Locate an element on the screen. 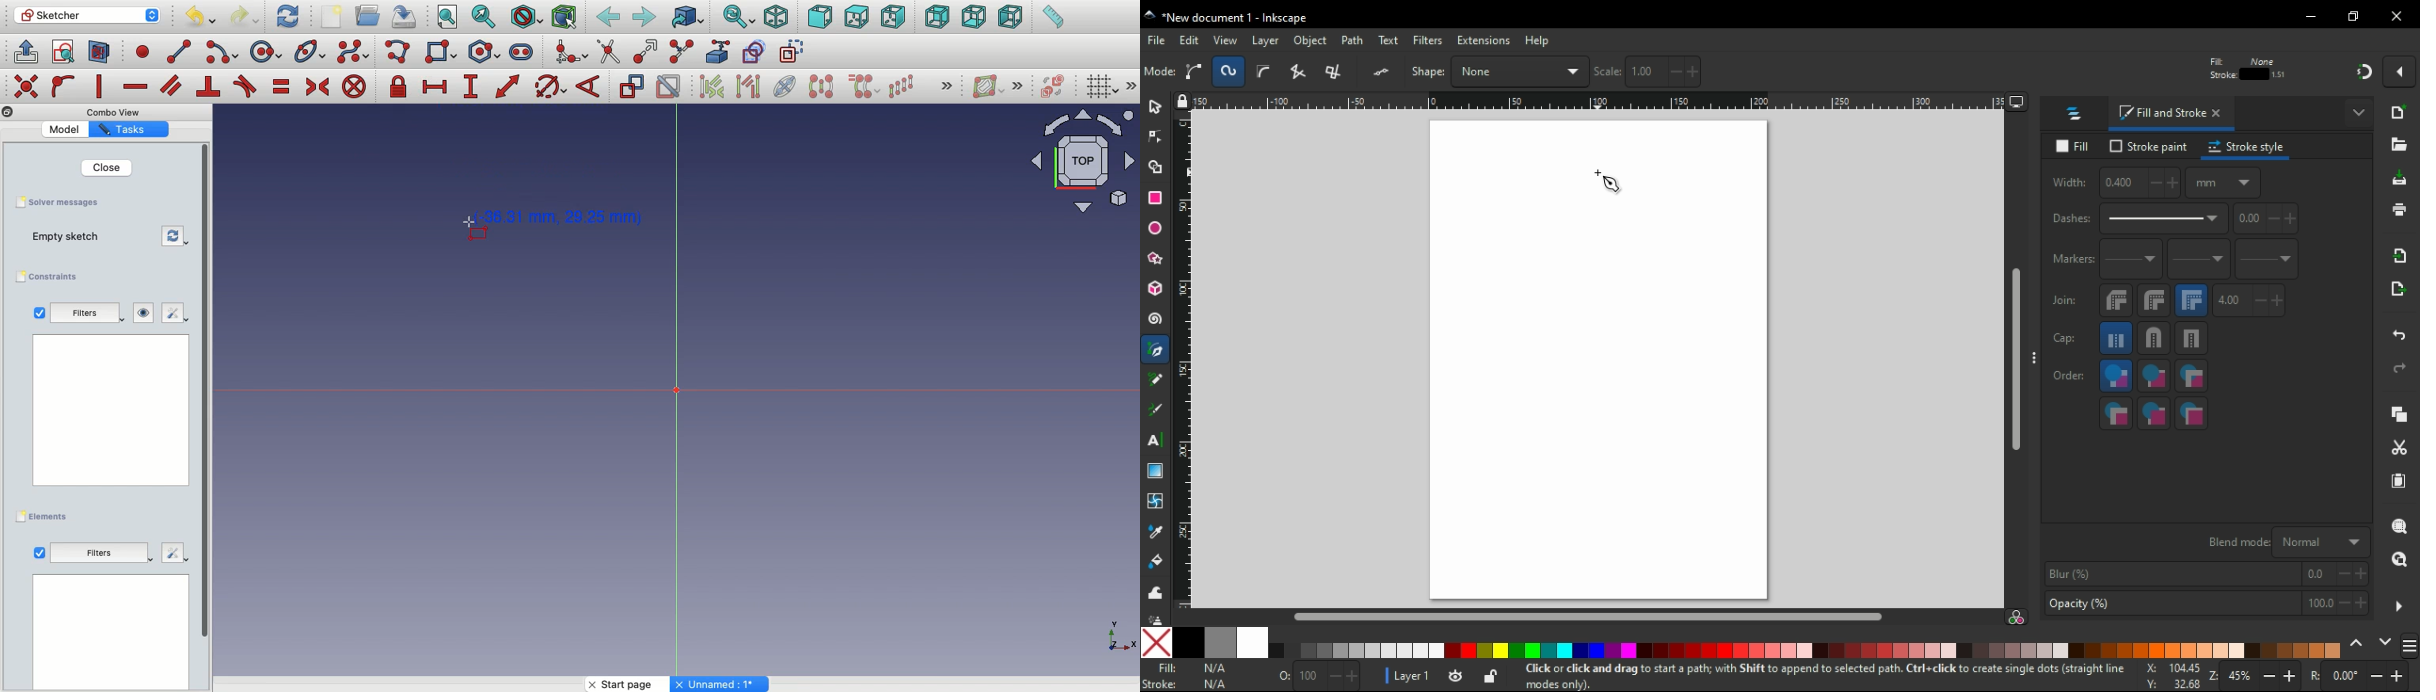 This screenshot has height=700, width=2436. blur is located at coordinates (2204, 574).